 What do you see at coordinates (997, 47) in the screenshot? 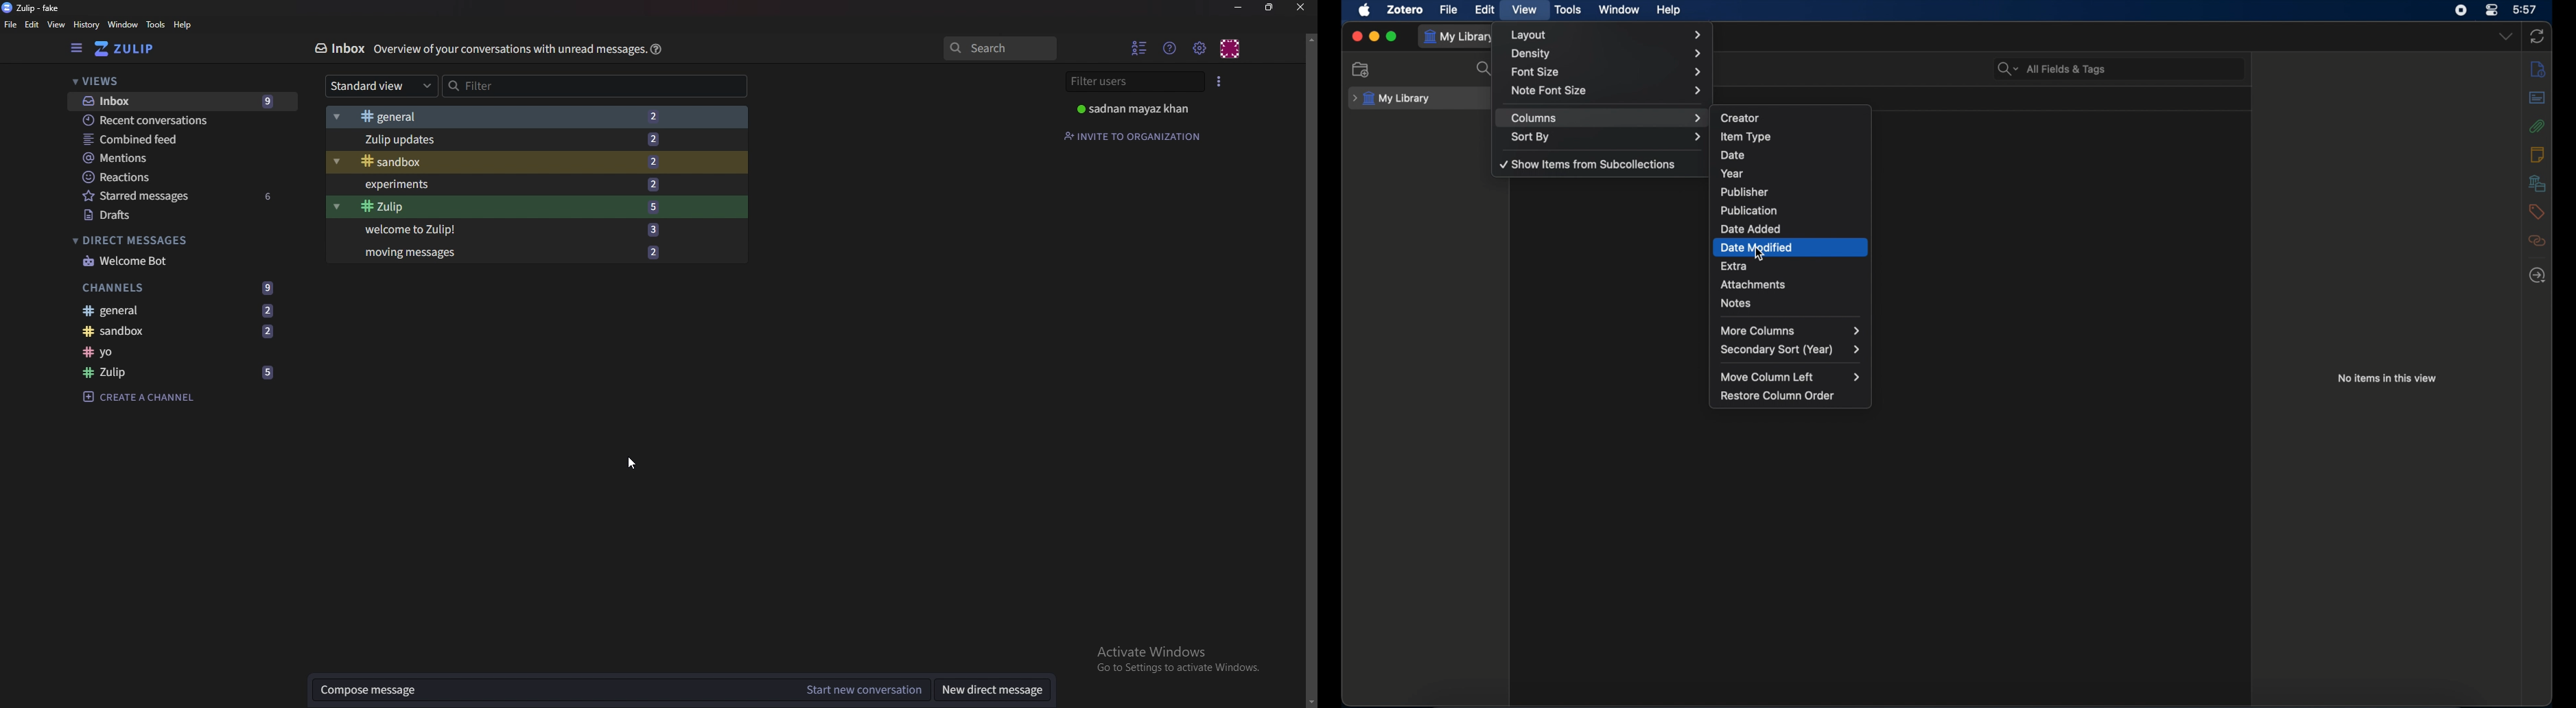
I see `search` at bounding box center [997, 47].